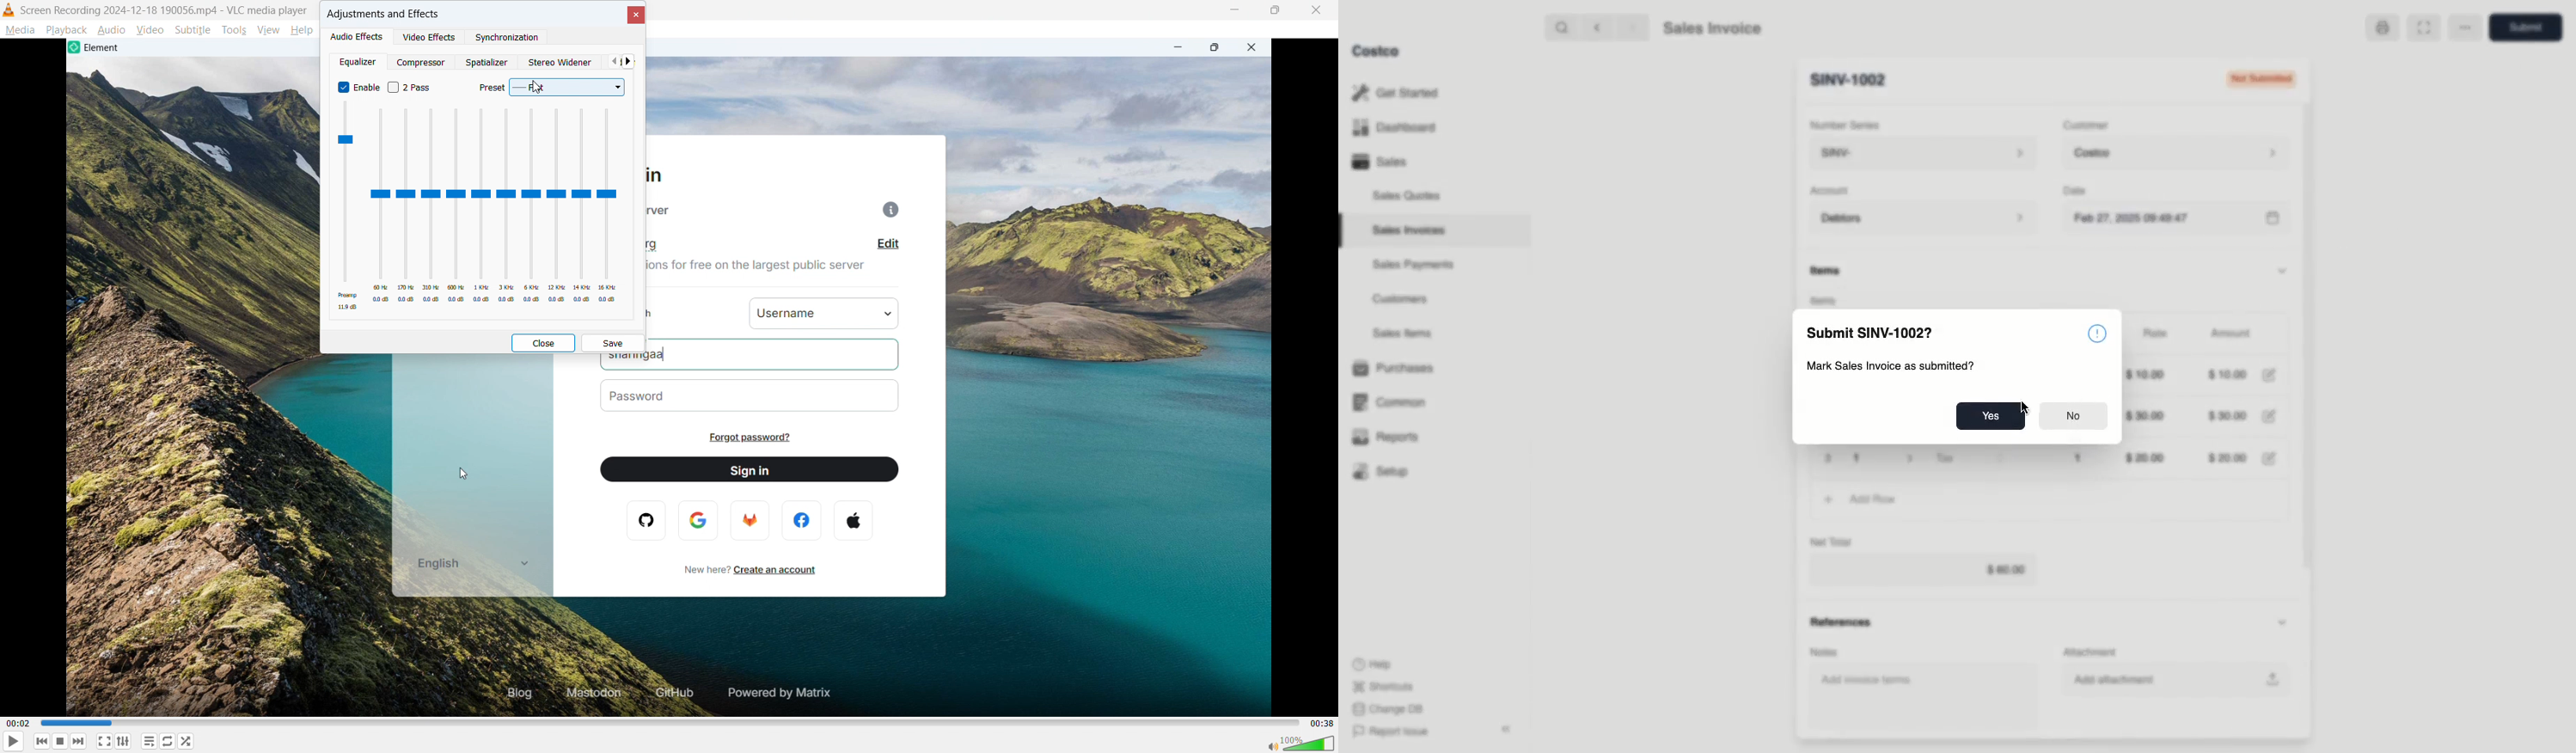 The height and width of the screenshot is (756, 2576). Describe the element at coordinates (357, 61) in the screenshot. I see `equalizer ` at that location.